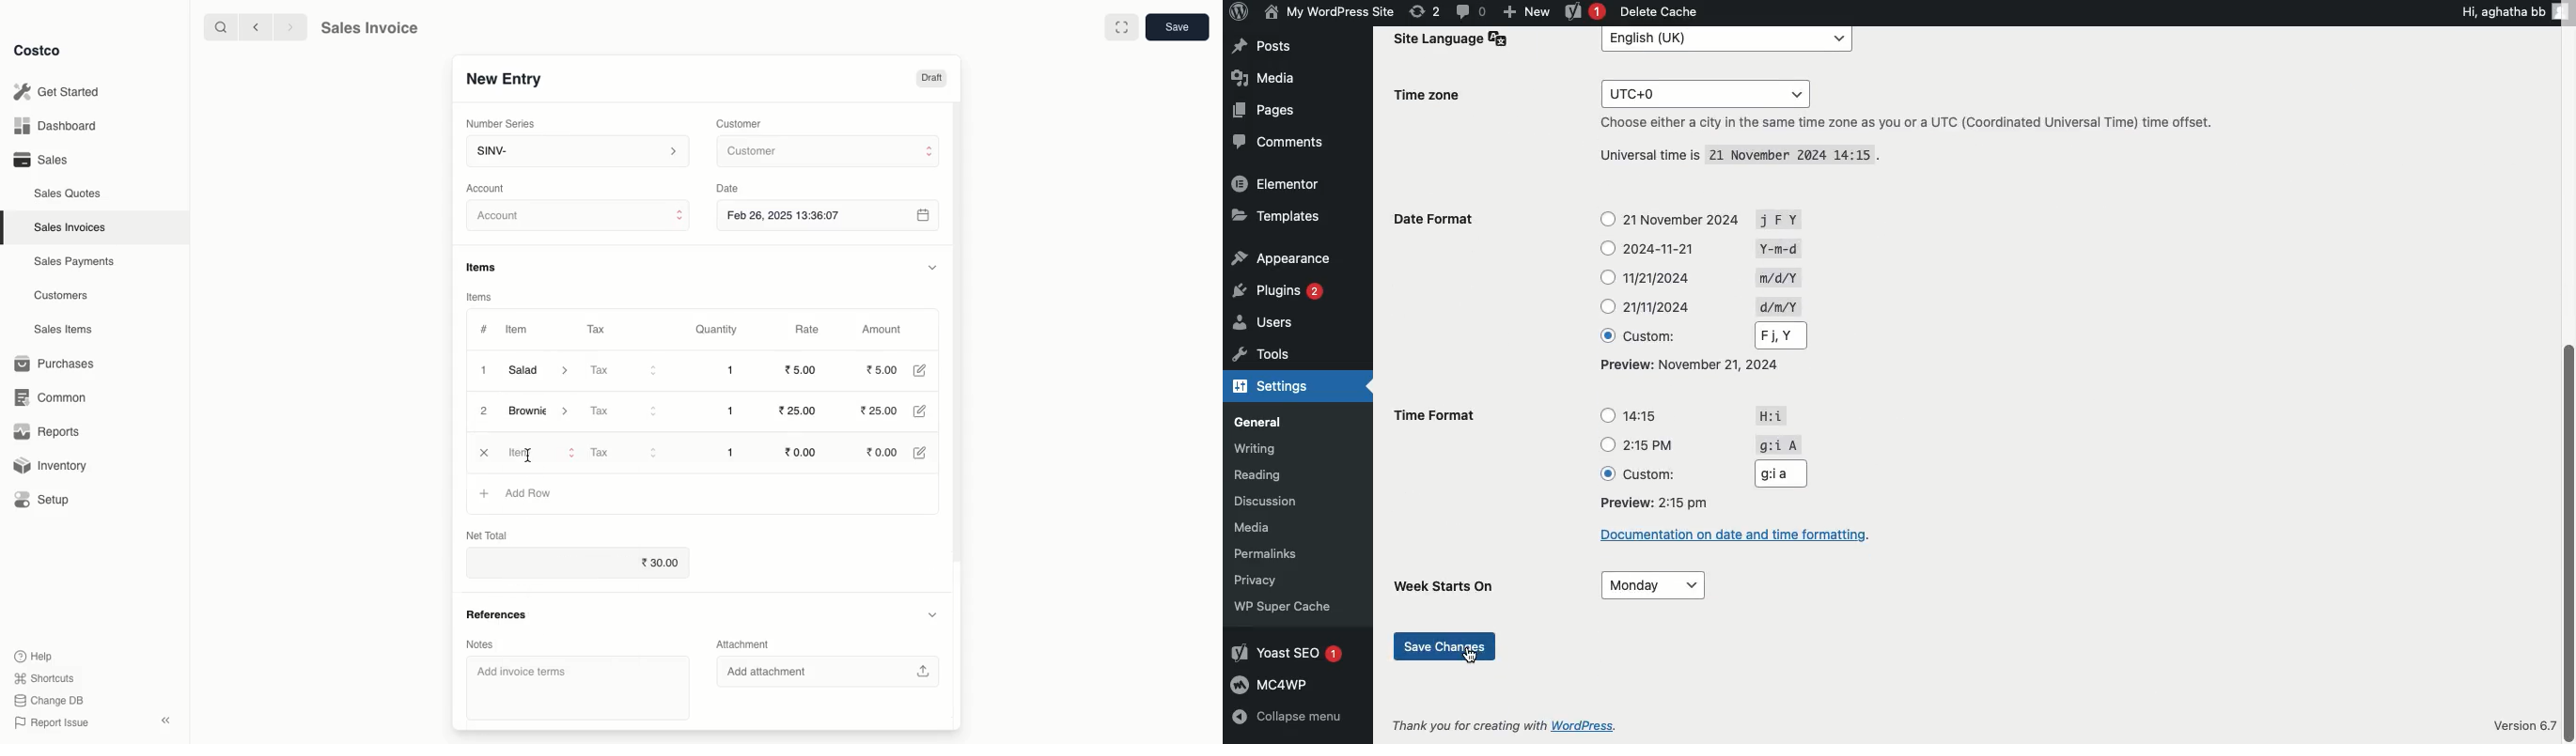 Image resolution: width=2576 pixels, height=756 pixels. Describe the element at coordinates (624, 371) in the screenshot. I see `Tax` at that location.